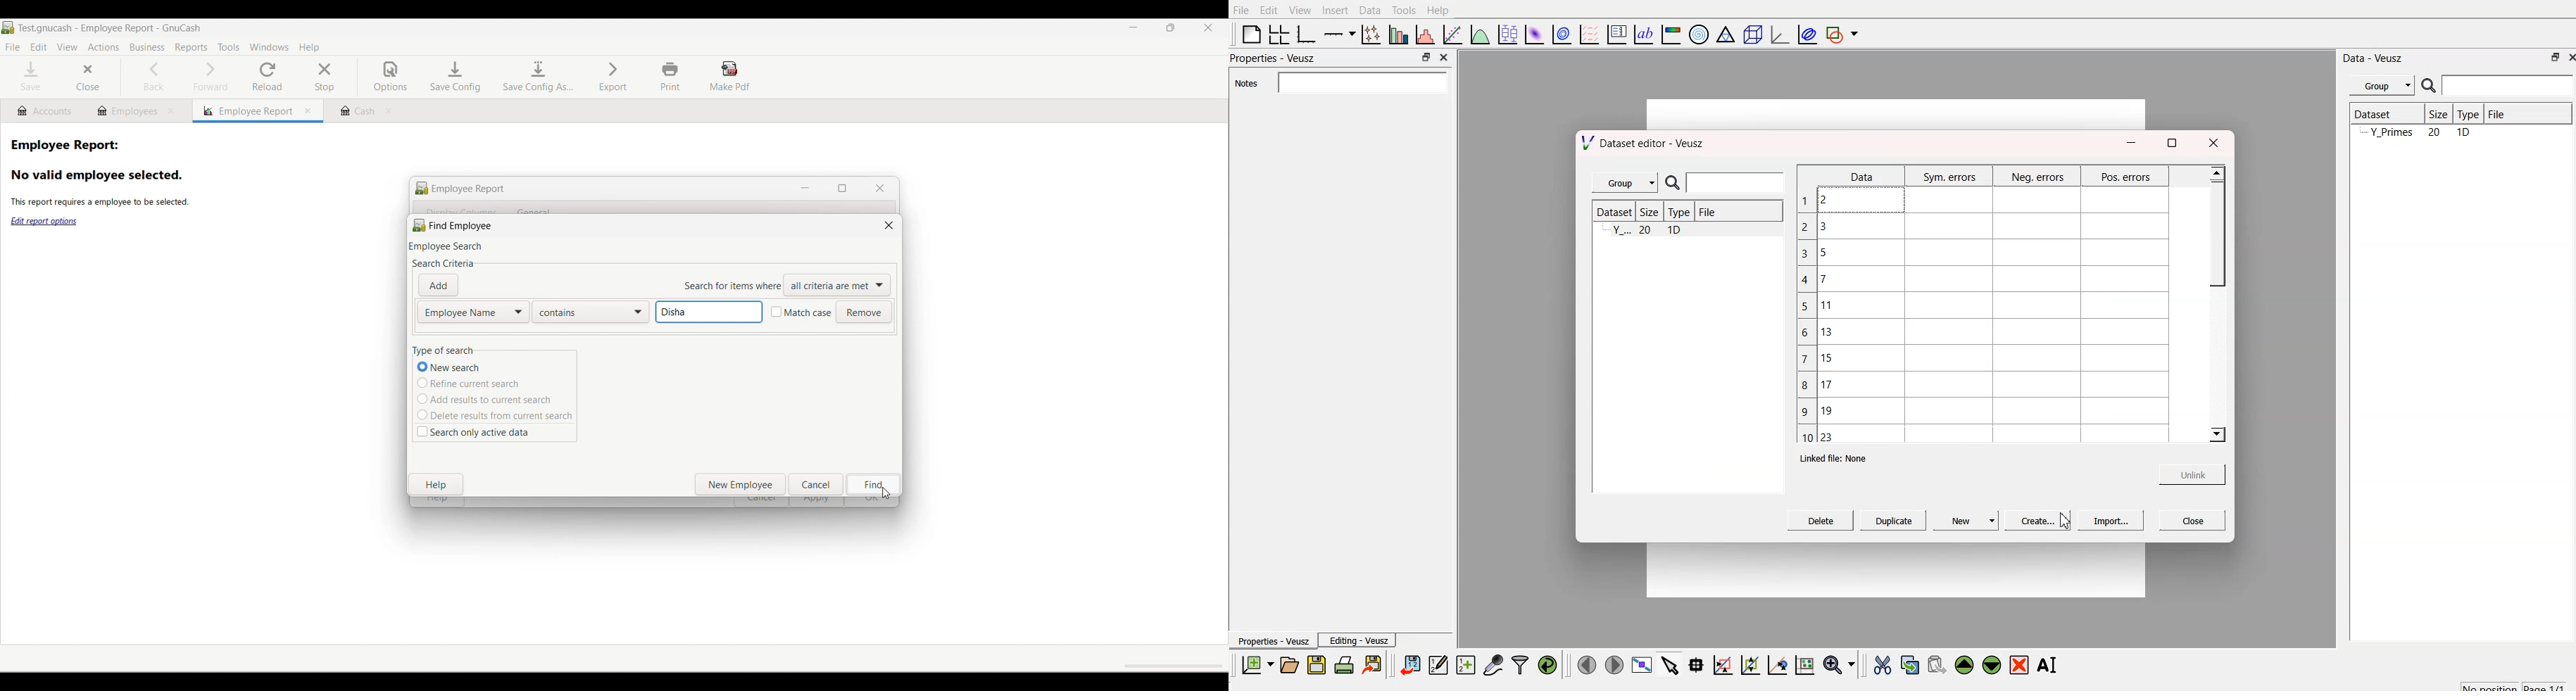 The width and height of the screenshot is (2576, 700). Describe the element at coordinates (1547, 663) in the screenshot. I see `reload linked dataset` at that location.